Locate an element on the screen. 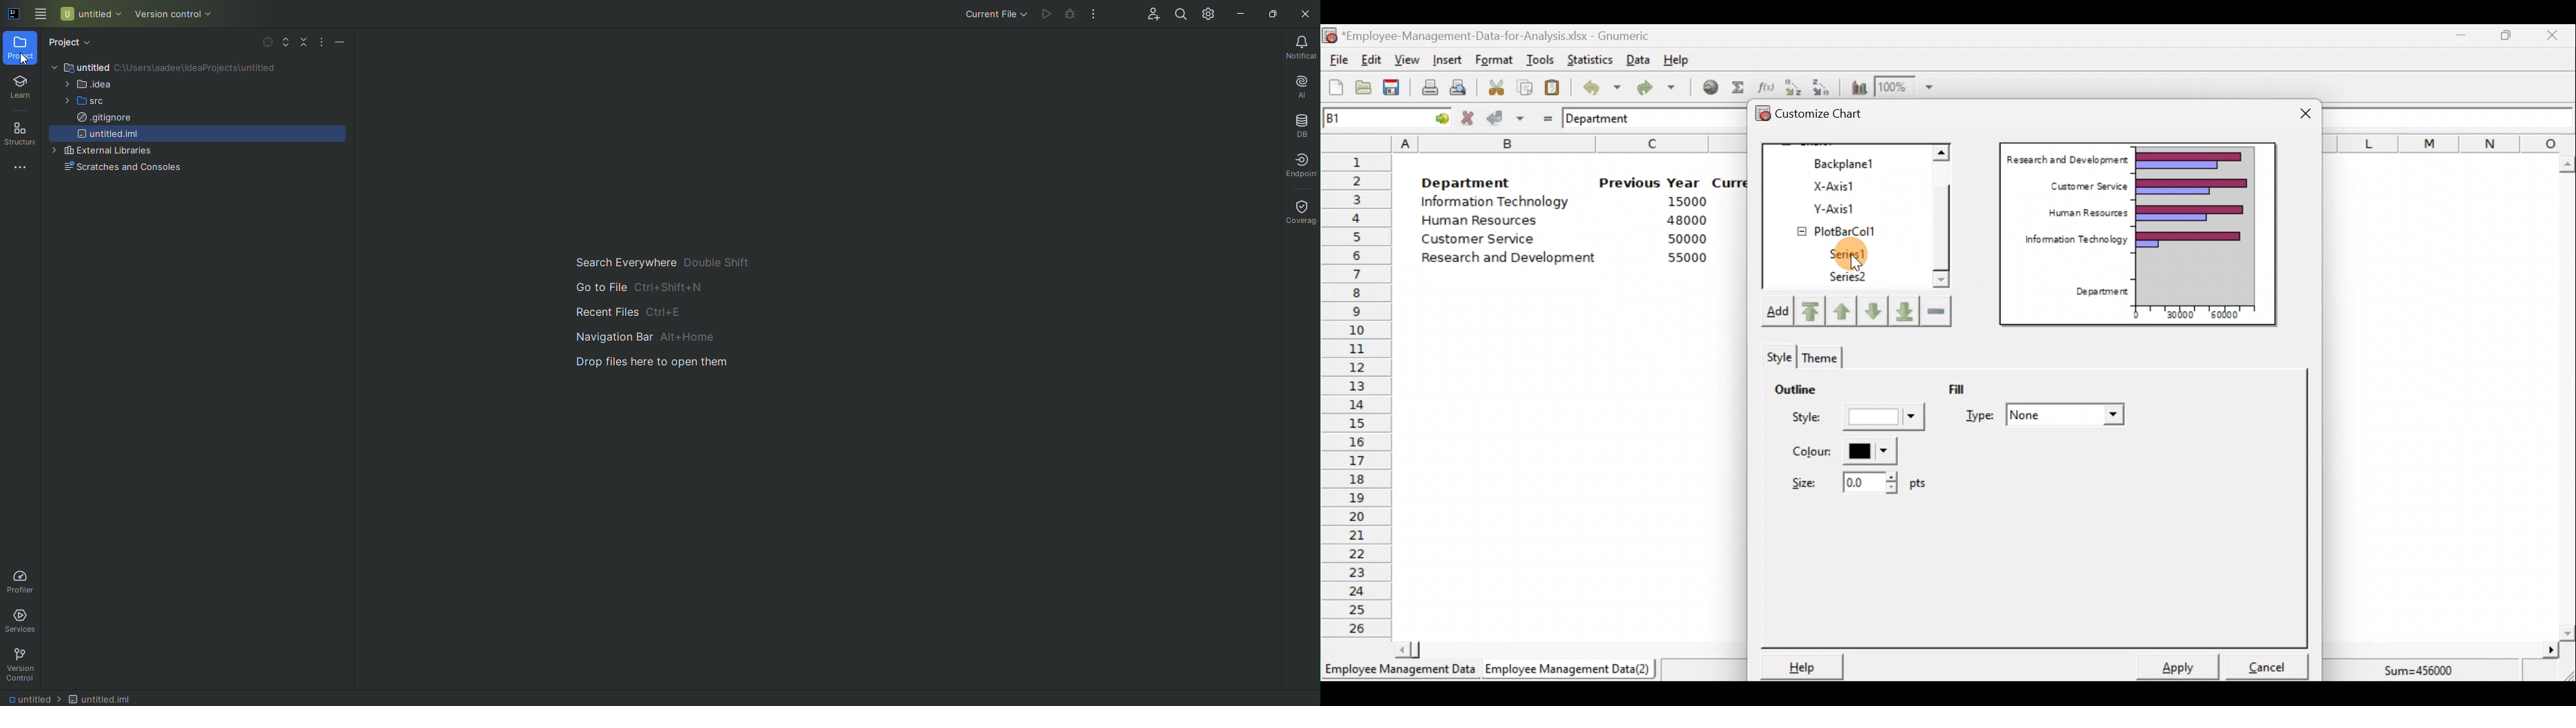  Theme is located at coordinates (1817, 358).